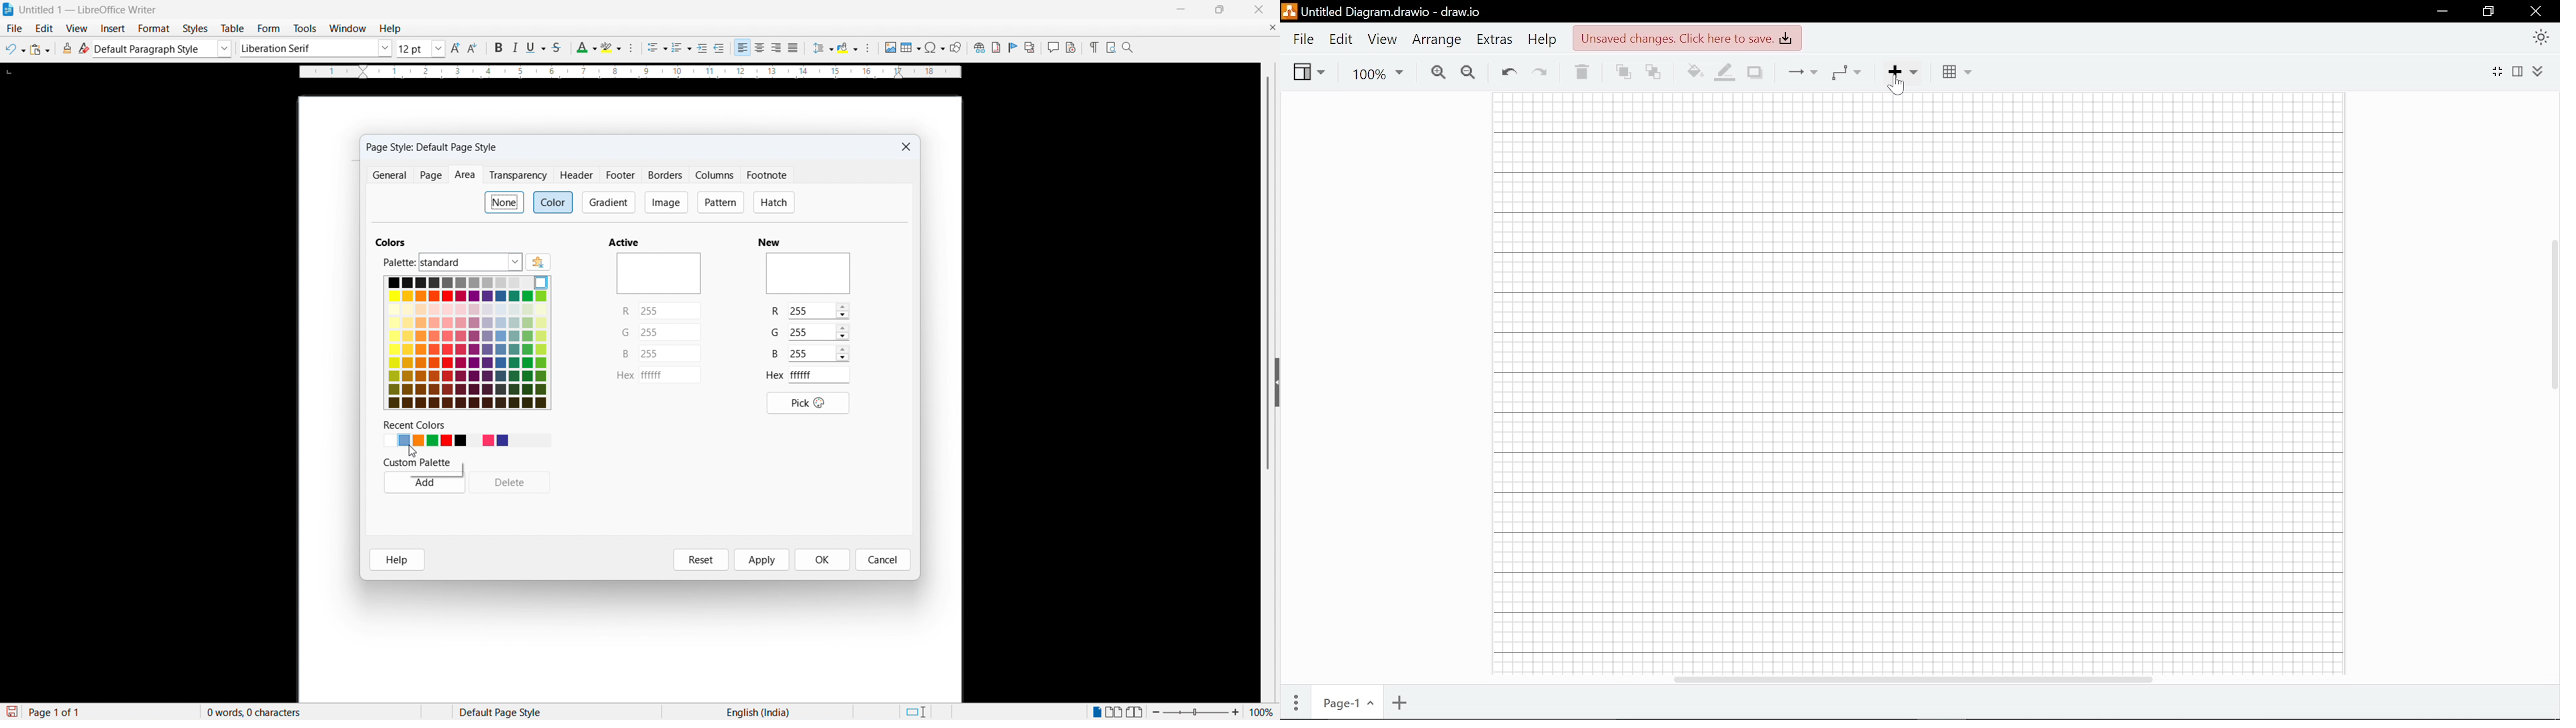 This screenshot has height=728, width=2576. What do you see at coordinates (1394, 11) in the screenshot?
I see `untitled diagram.drawio-draw.io` at bounding box center [1394, 11].